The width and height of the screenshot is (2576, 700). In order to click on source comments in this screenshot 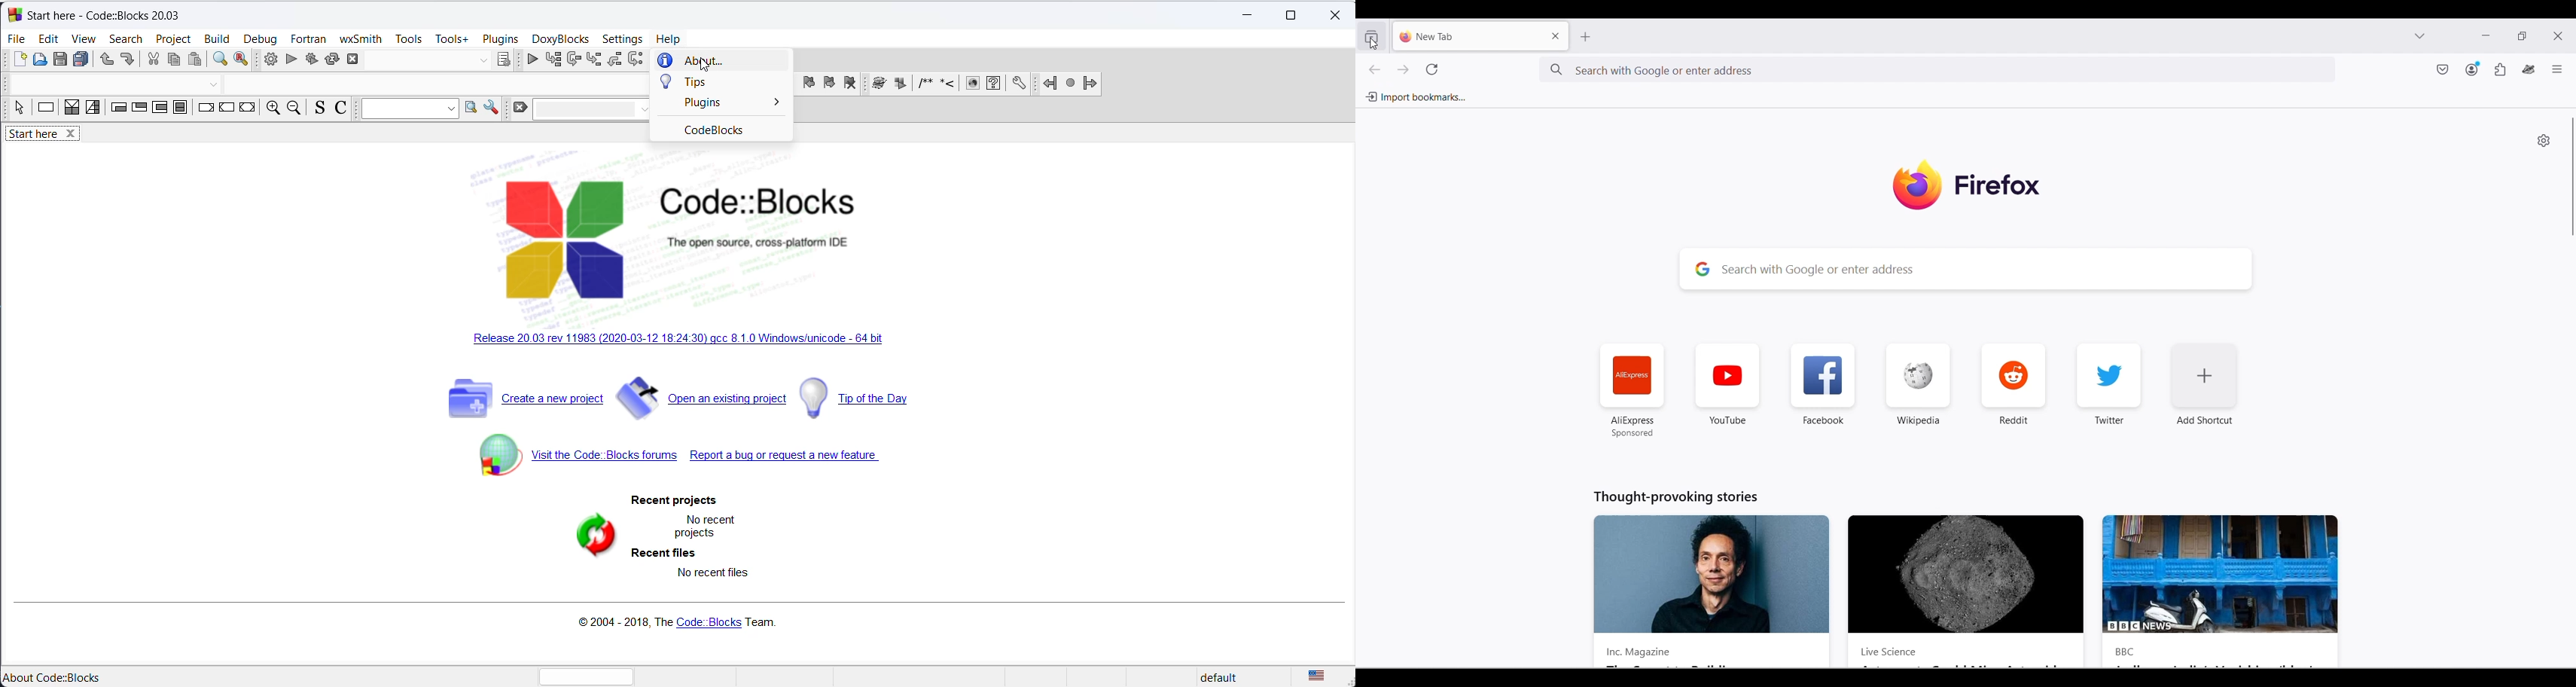, I will do `click(321, 108)`.